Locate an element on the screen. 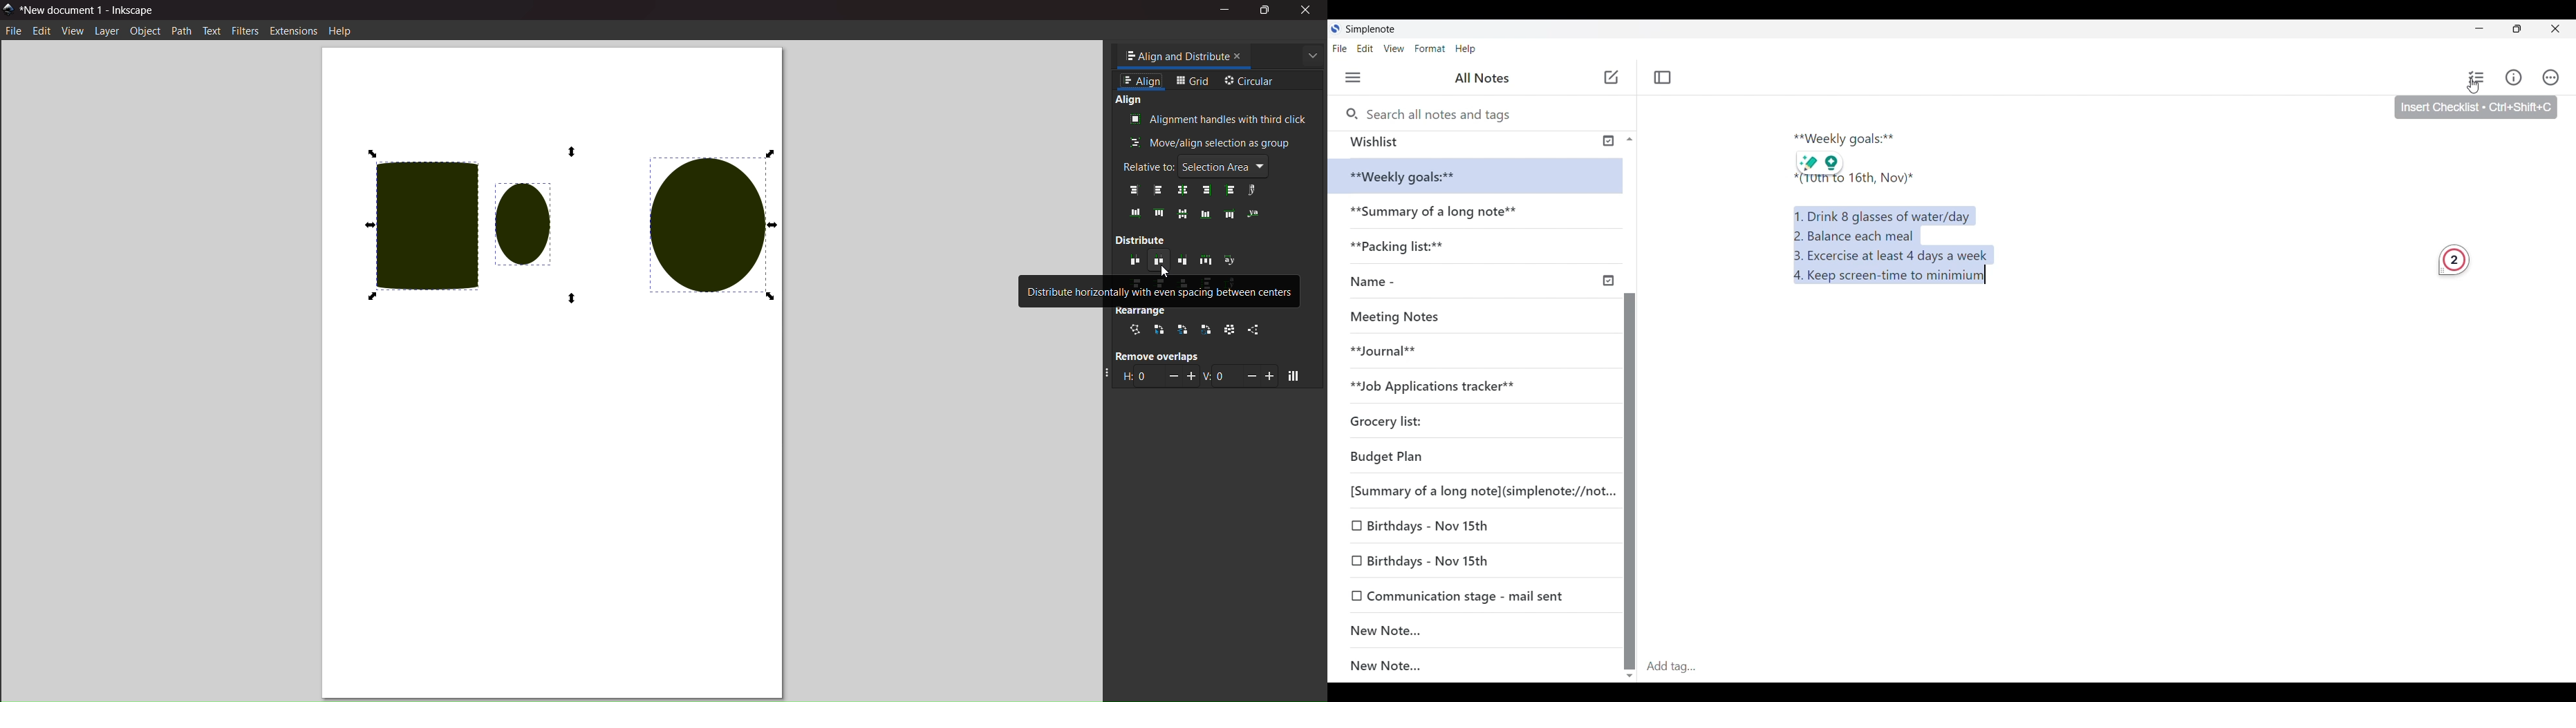 The height and width of the screenshot is (728, 2576). rotate around center point is located at coordinates (1206, 330).